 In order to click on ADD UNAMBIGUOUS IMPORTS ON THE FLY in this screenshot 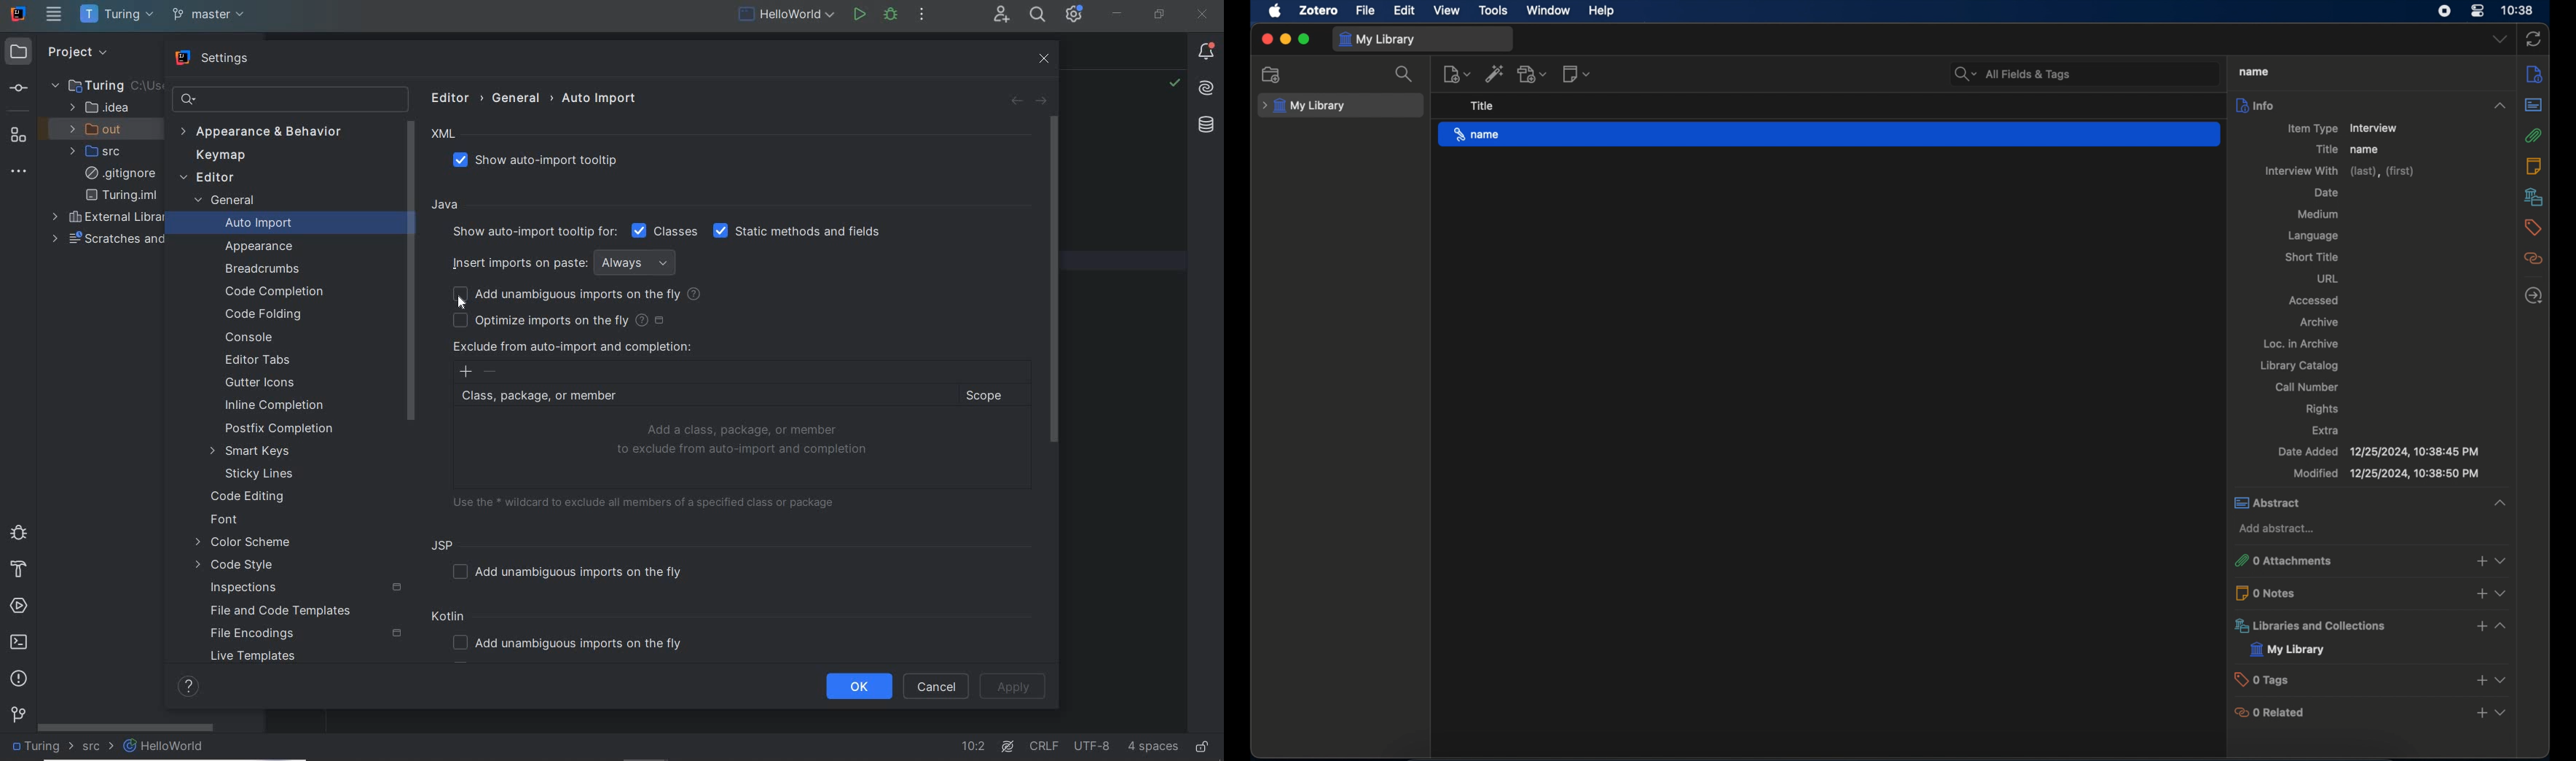, I will do `click(573, 571)`.